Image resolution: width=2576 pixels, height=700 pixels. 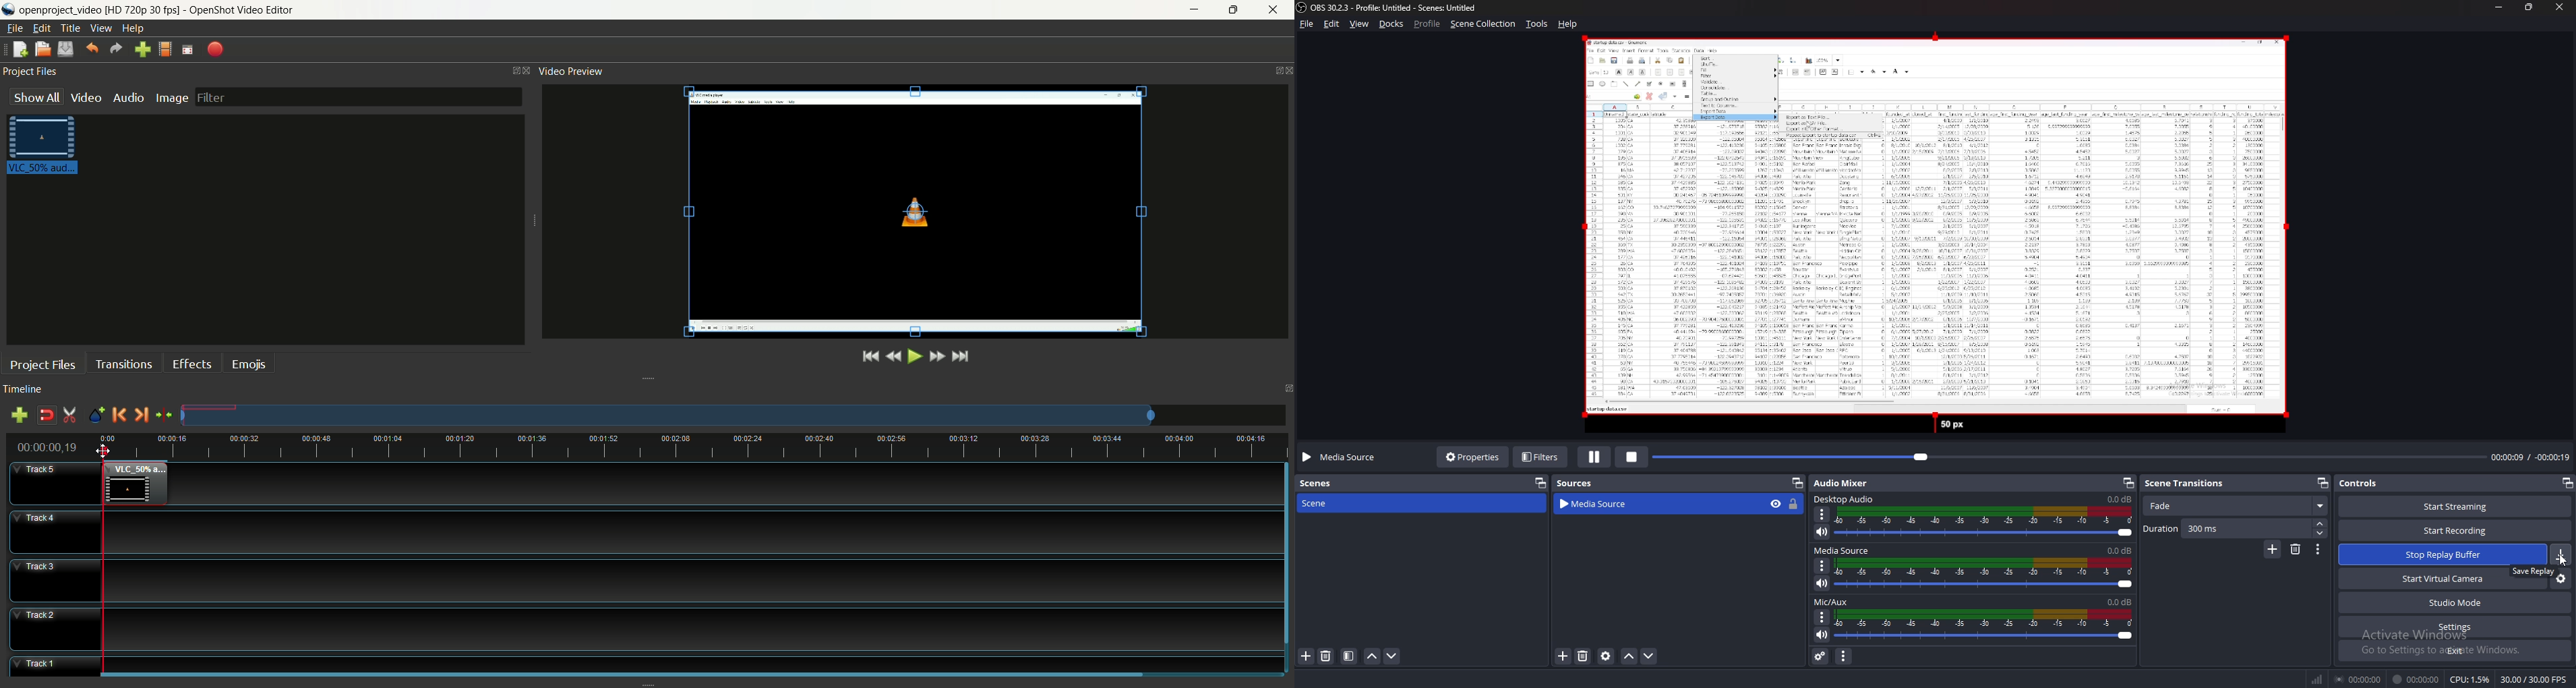 I want to click on delete transition, so click(x=2296, y=550).